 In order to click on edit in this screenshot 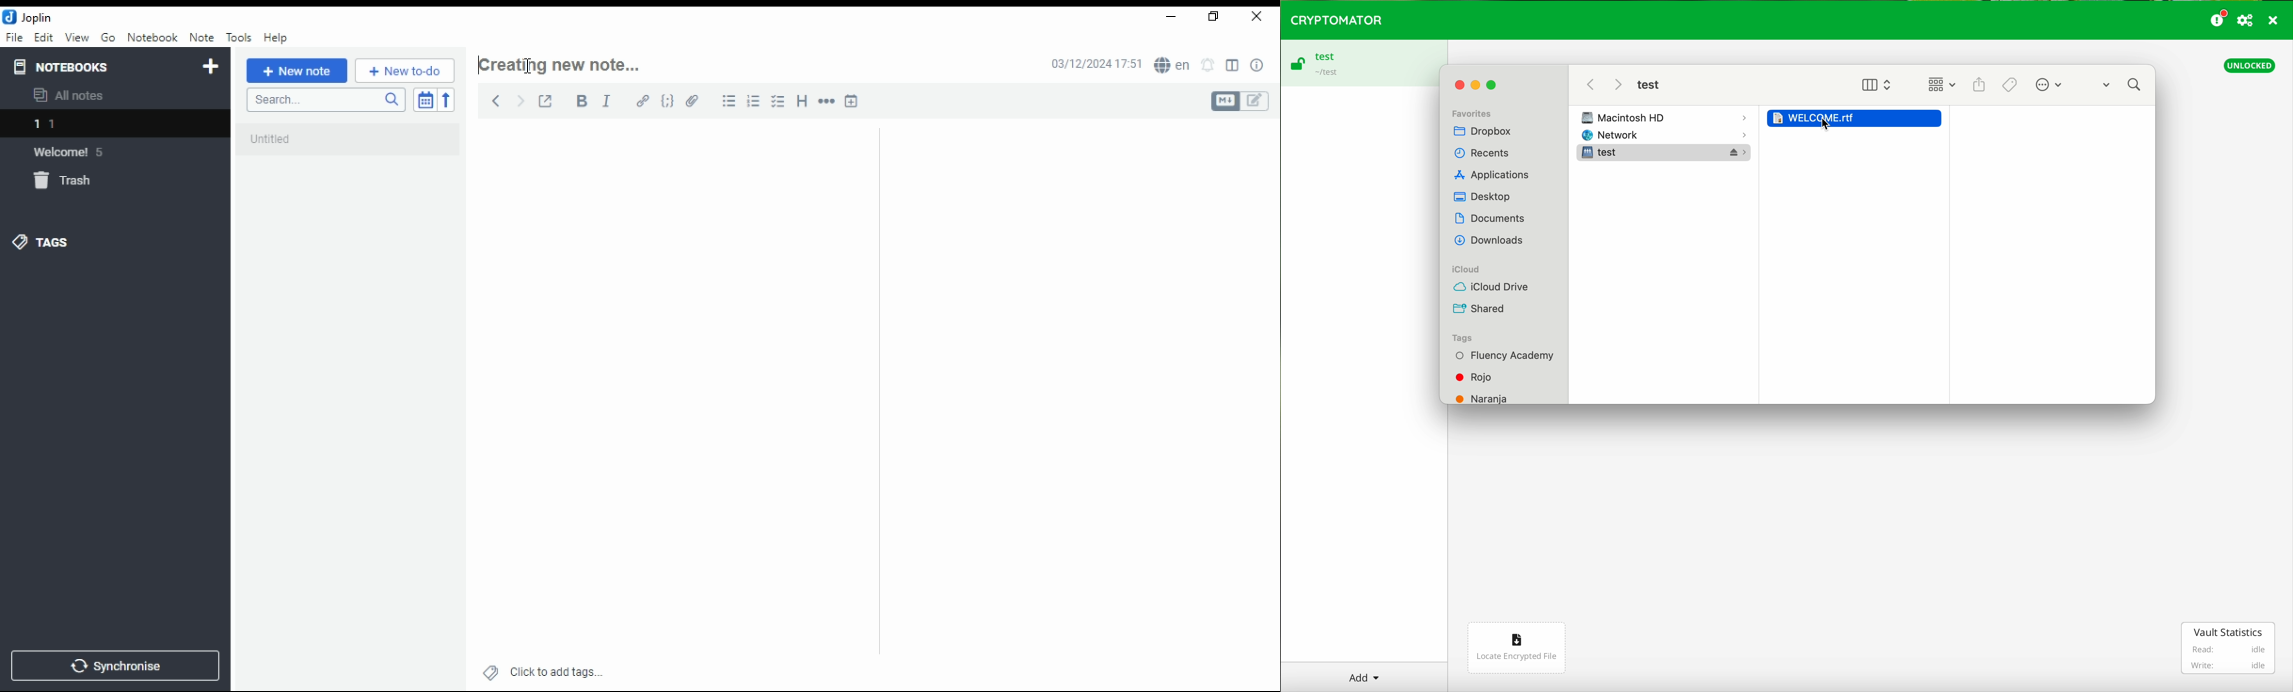, I will do `click(44, 37)`.